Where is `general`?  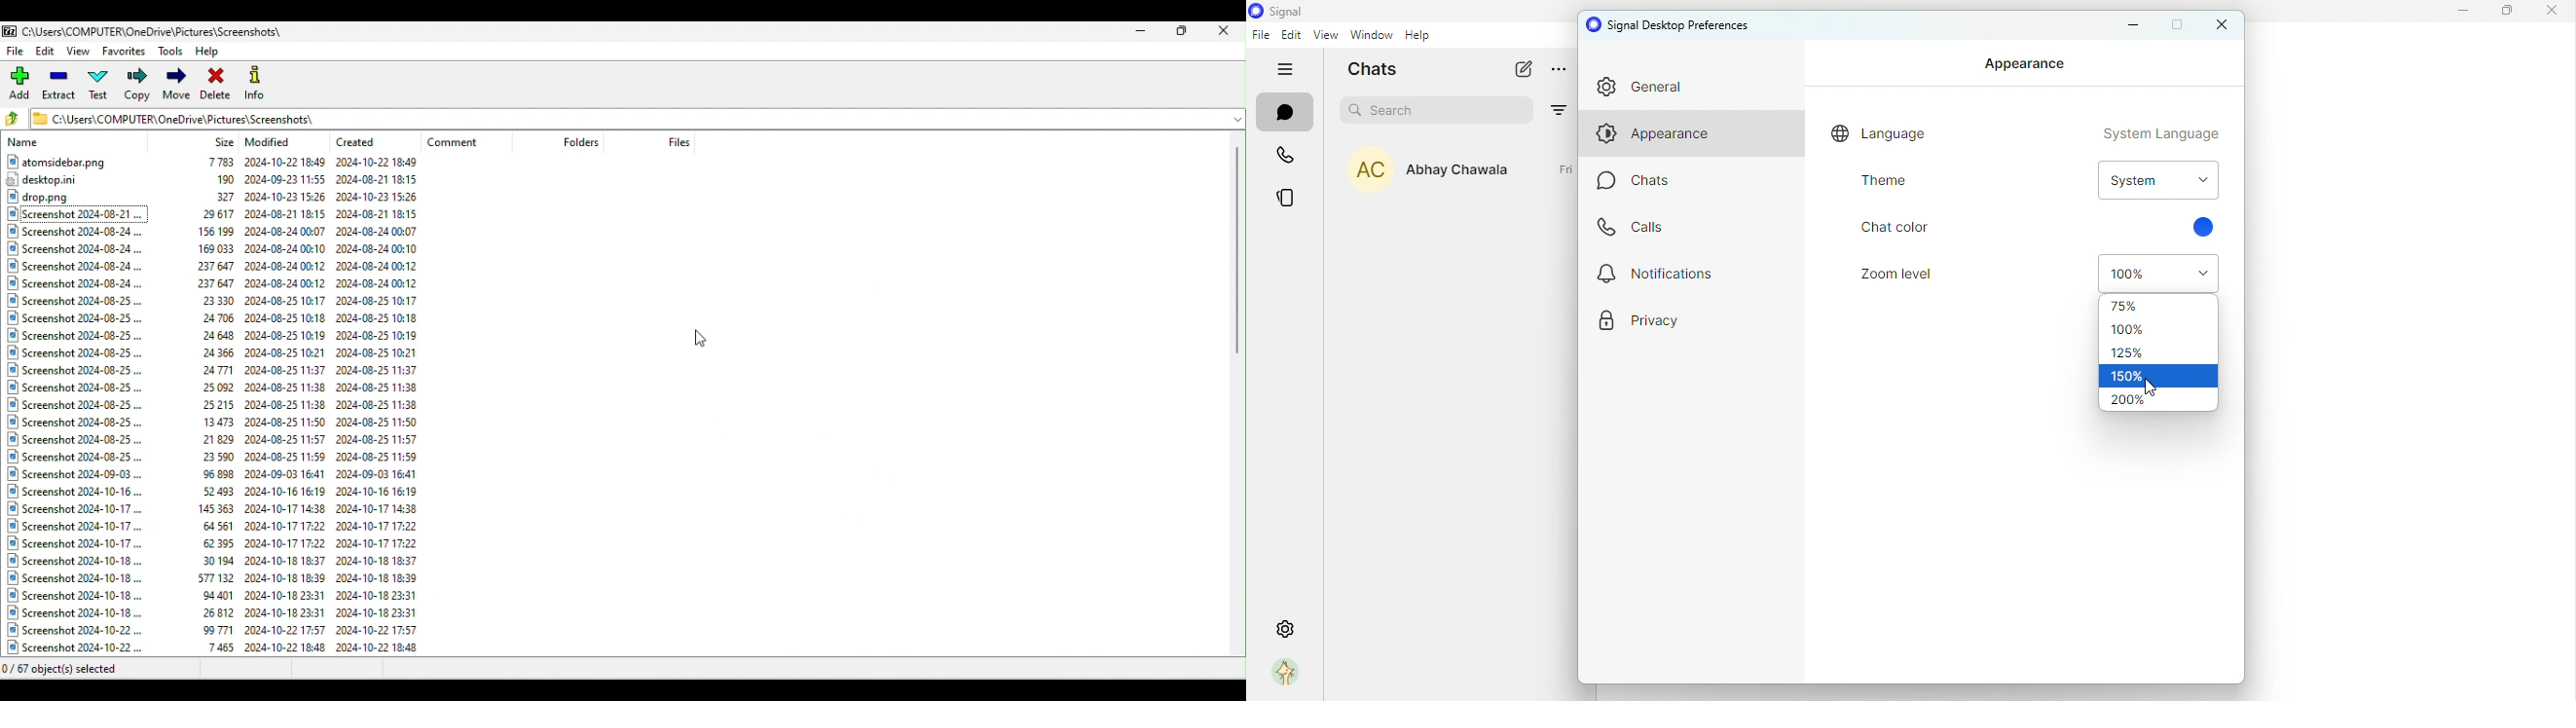
general is located at coordinates (1682, 90).